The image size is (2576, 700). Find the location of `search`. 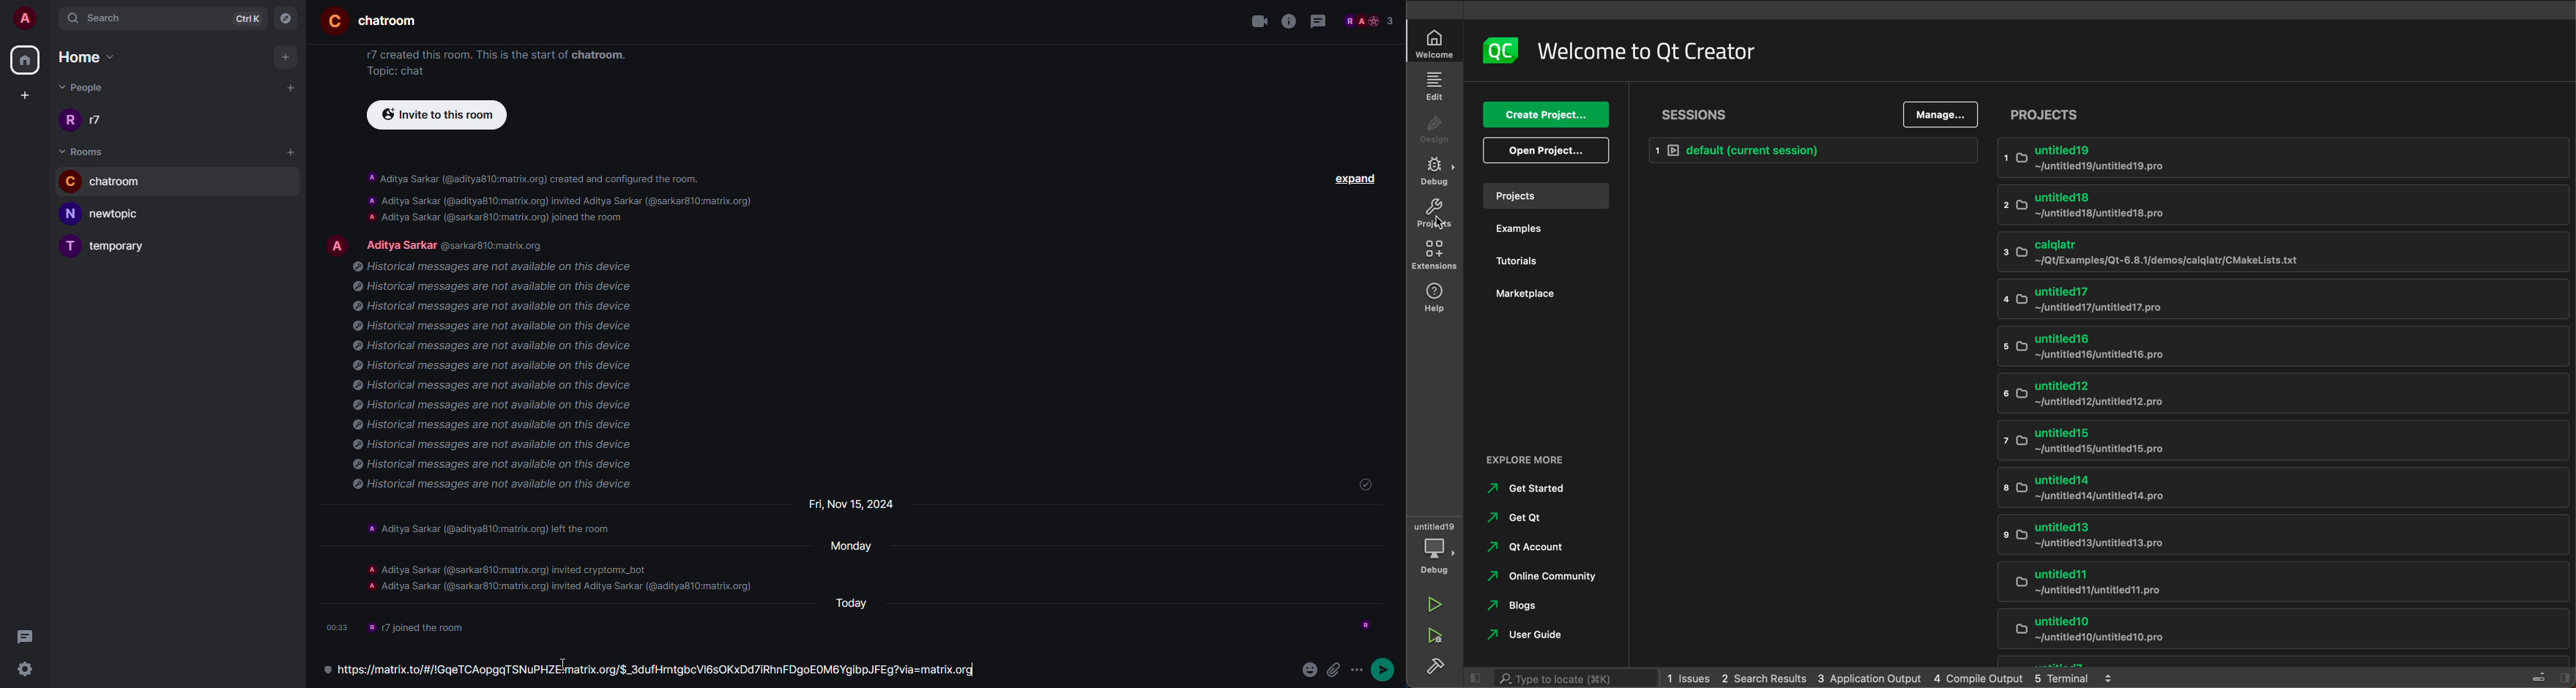

search is located at coordinates (98, 17).